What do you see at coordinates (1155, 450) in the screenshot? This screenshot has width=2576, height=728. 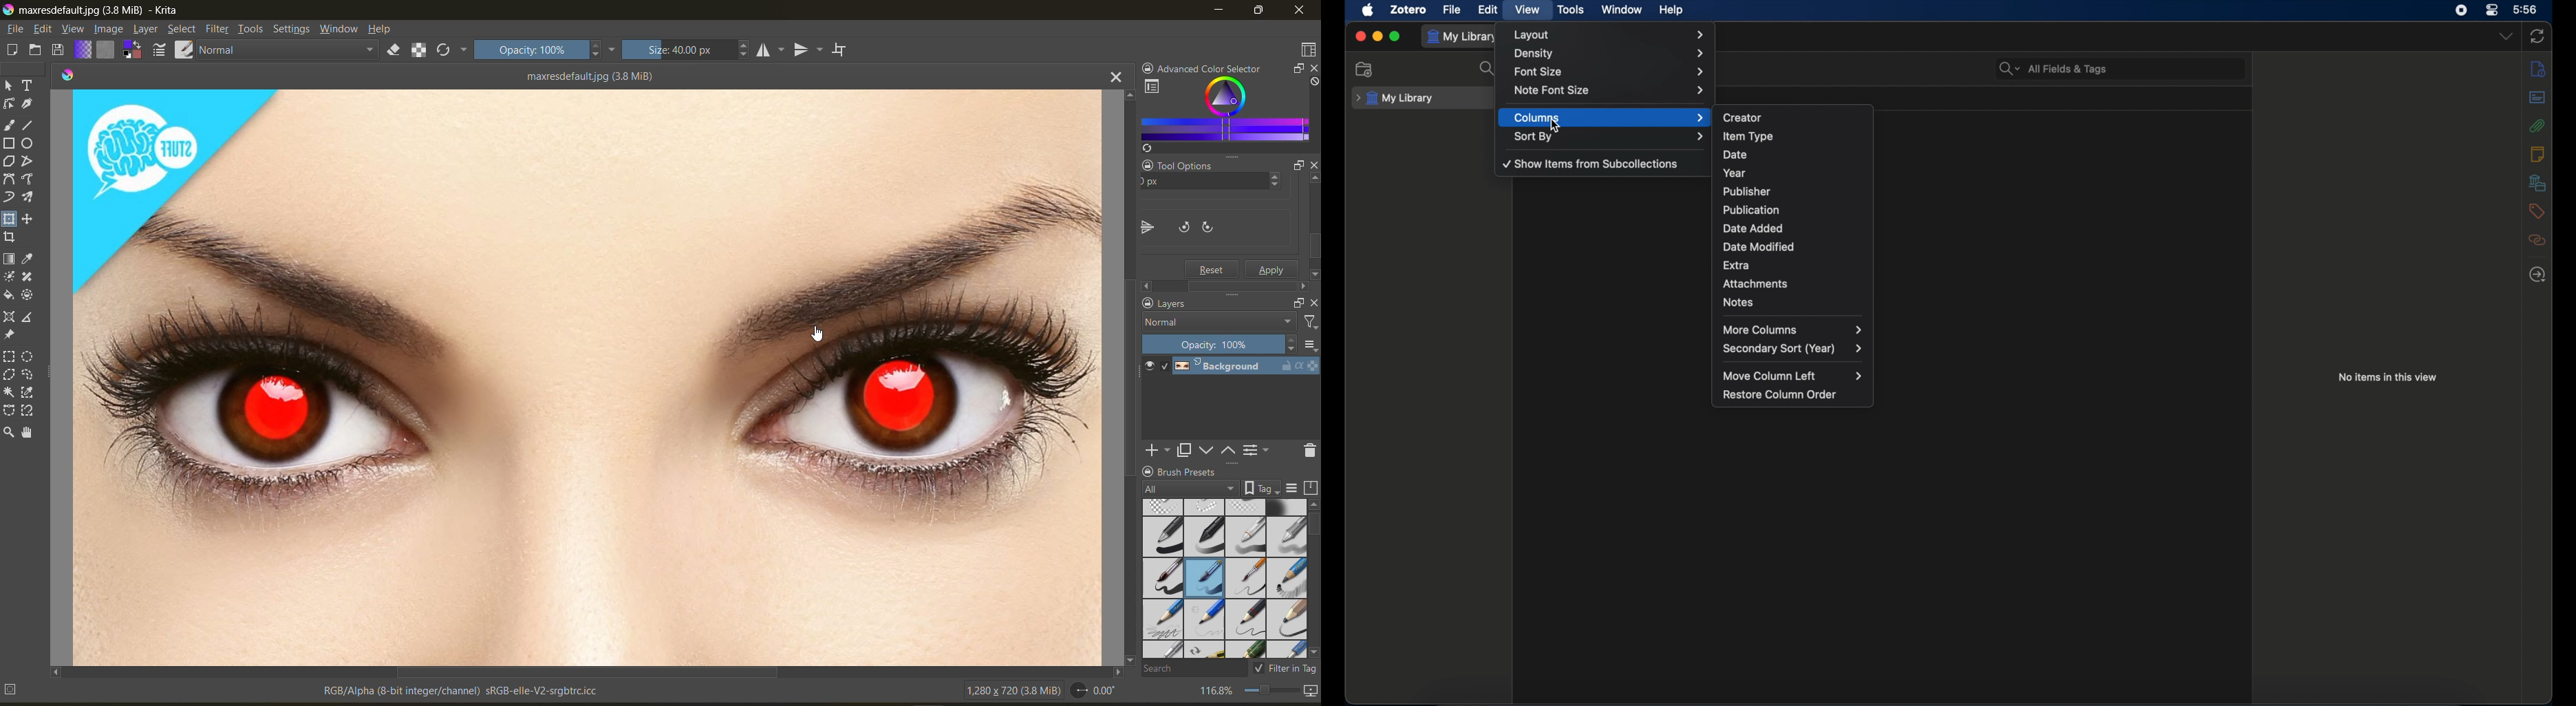 I see `add` at bounding box center [1155, 450].